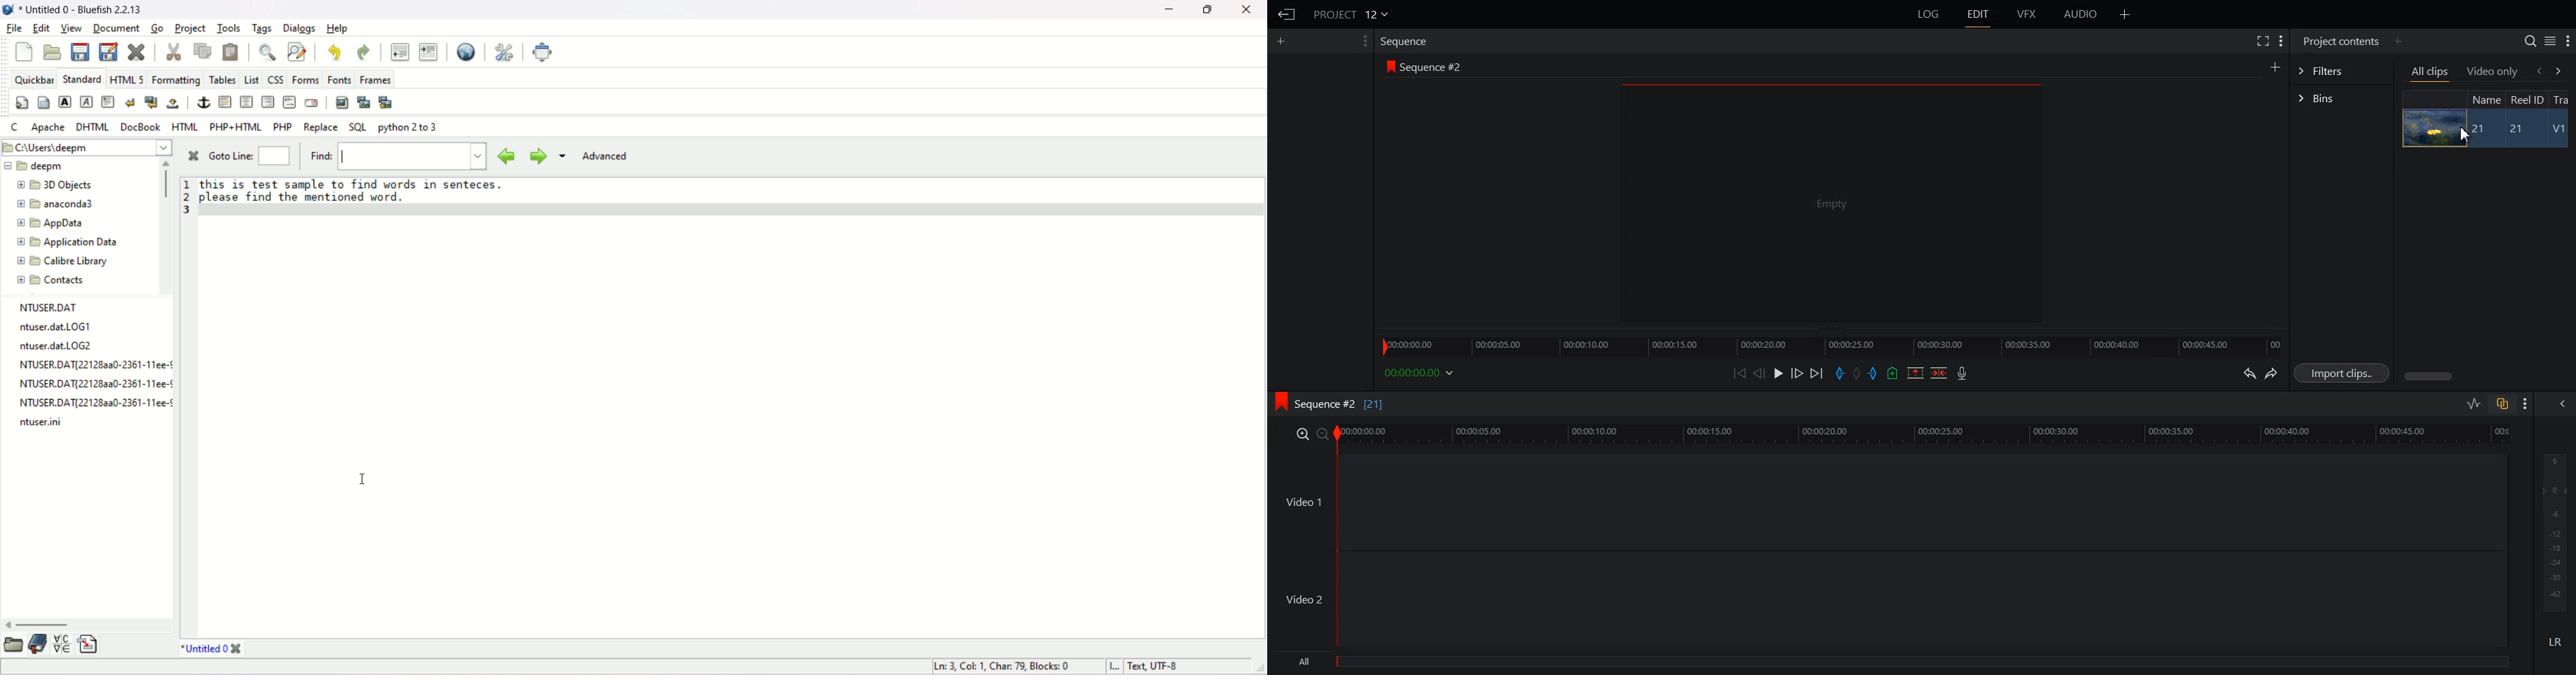  I want to click on logo, so click(1388, 66).